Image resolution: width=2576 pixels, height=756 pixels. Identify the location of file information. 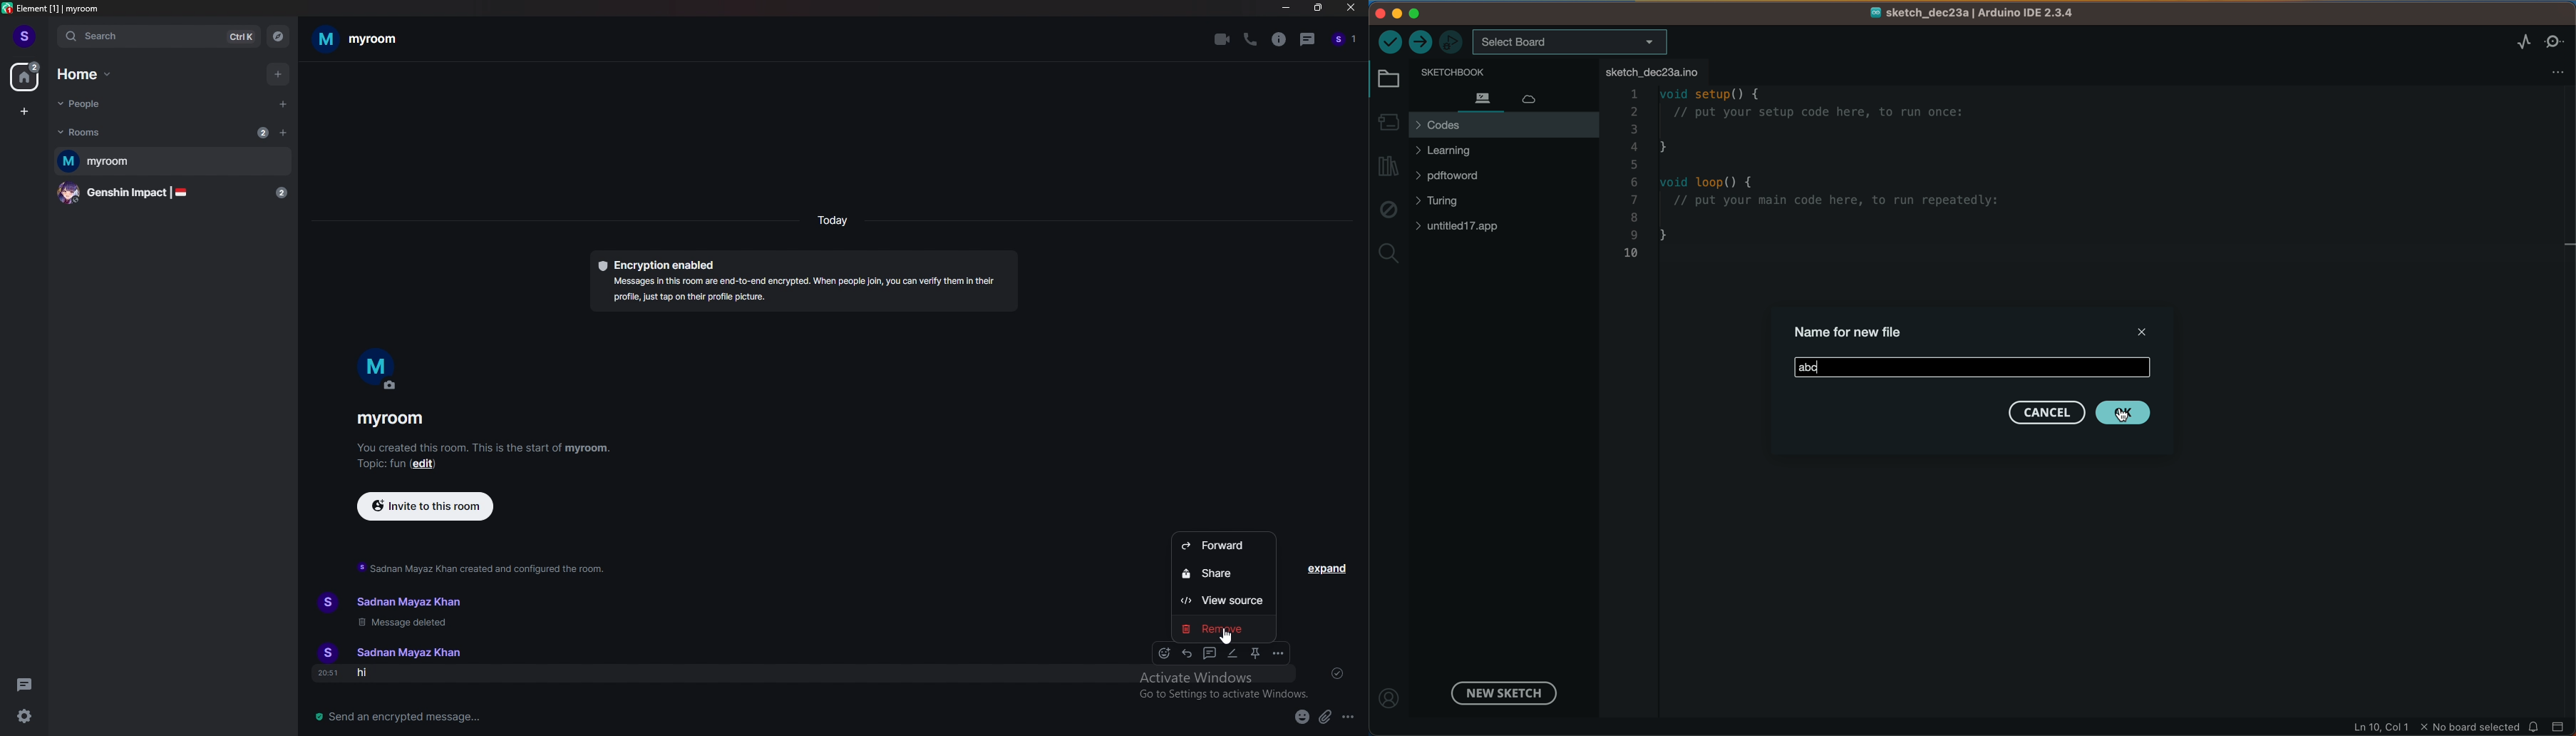
(2435, 727).